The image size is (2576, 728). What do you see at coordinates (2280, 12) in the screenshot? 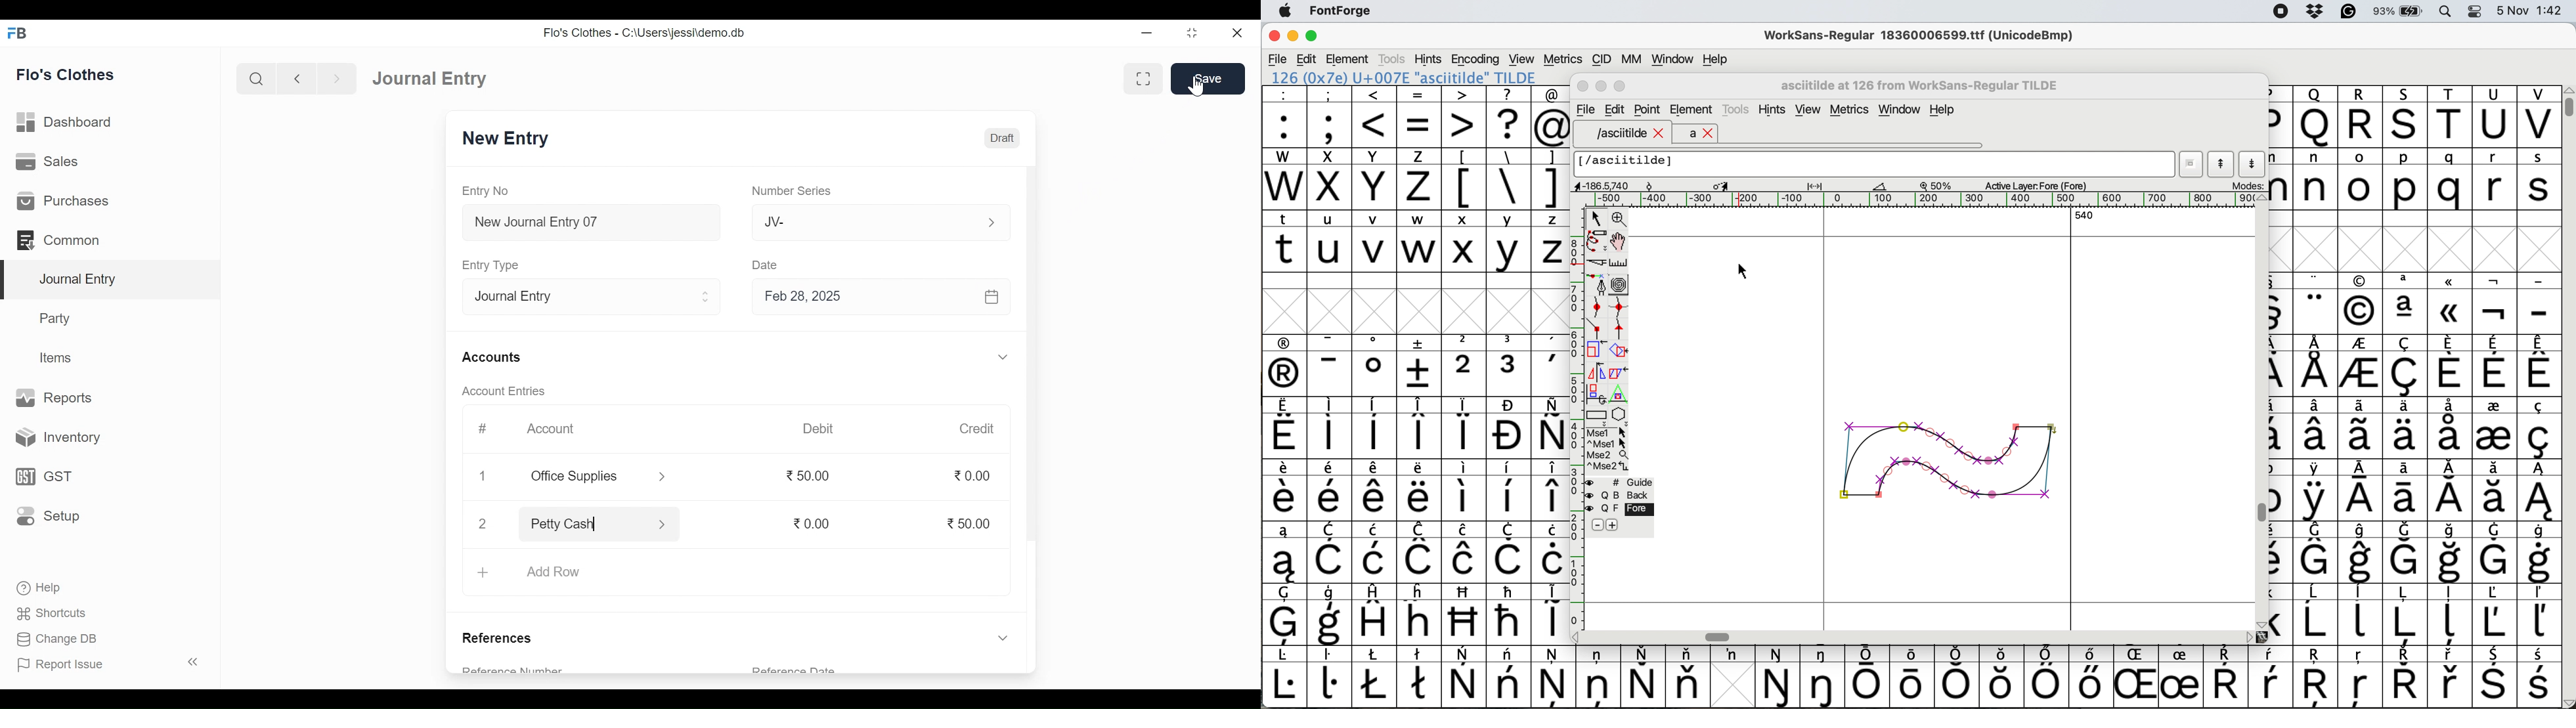
I see `screen recorder` at bounding box center [2280, 12].